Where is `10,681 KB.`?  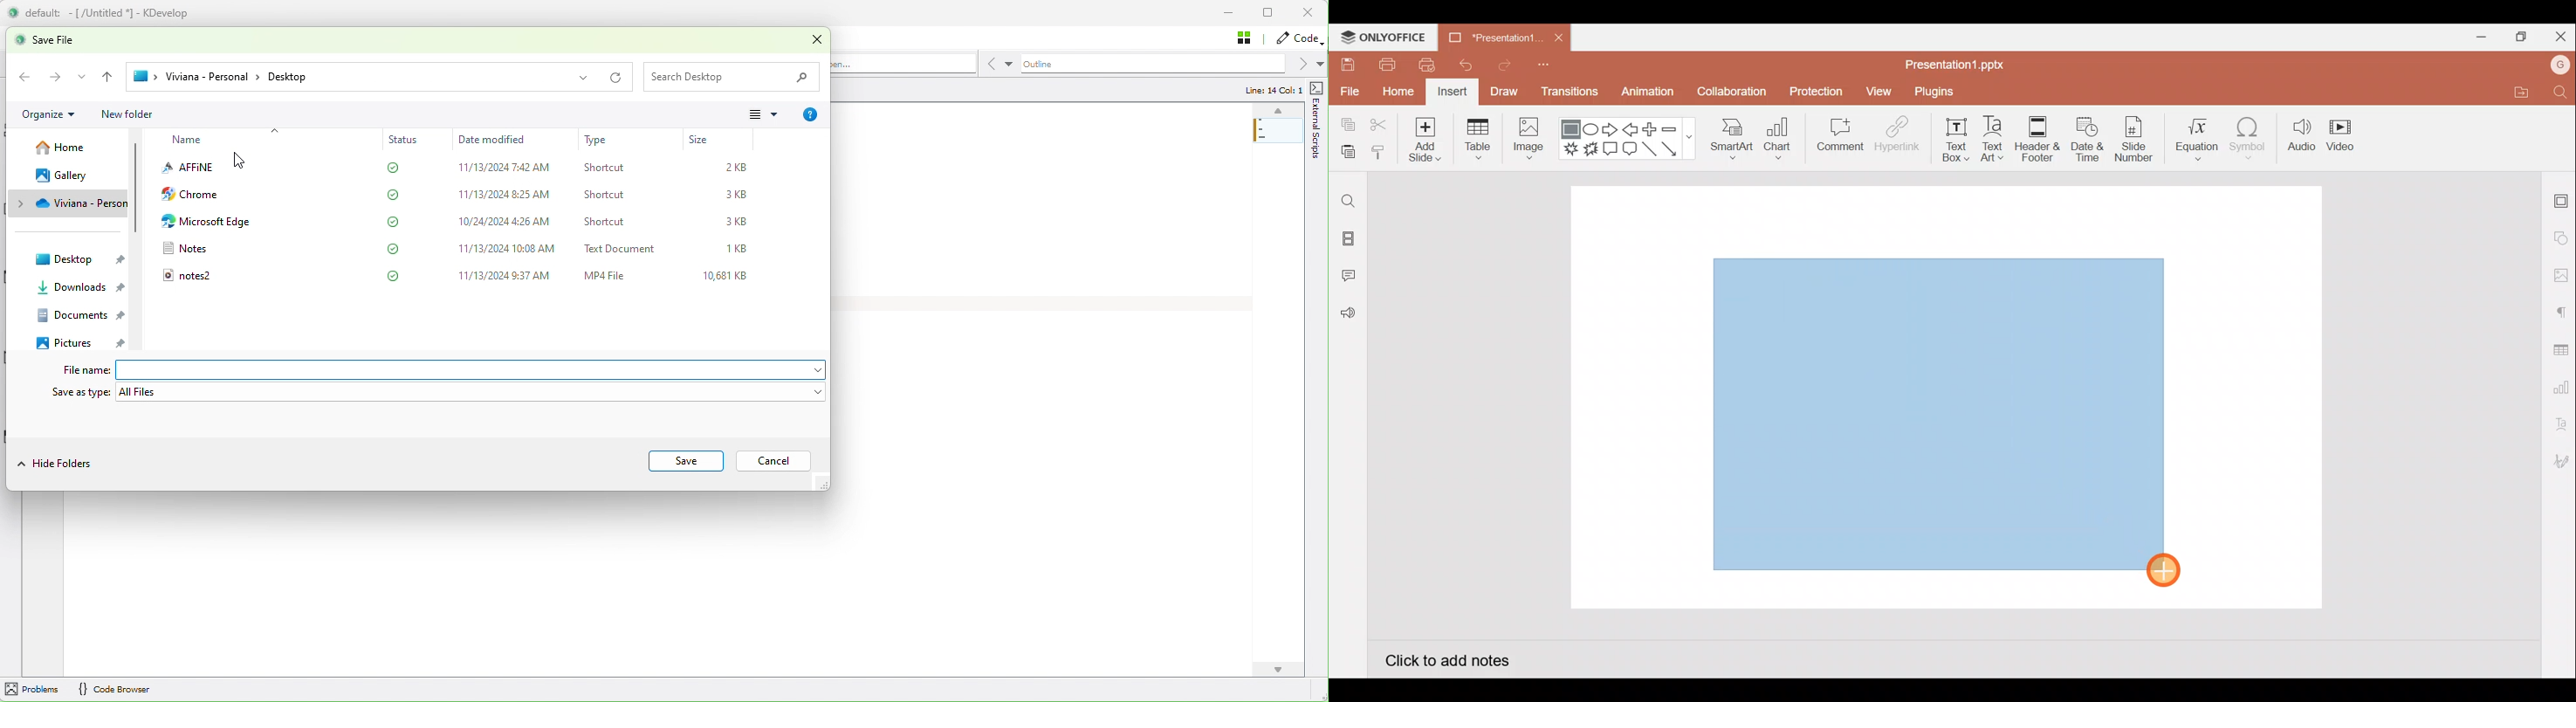 10,681 KB. is located at coordinates (729, 277).